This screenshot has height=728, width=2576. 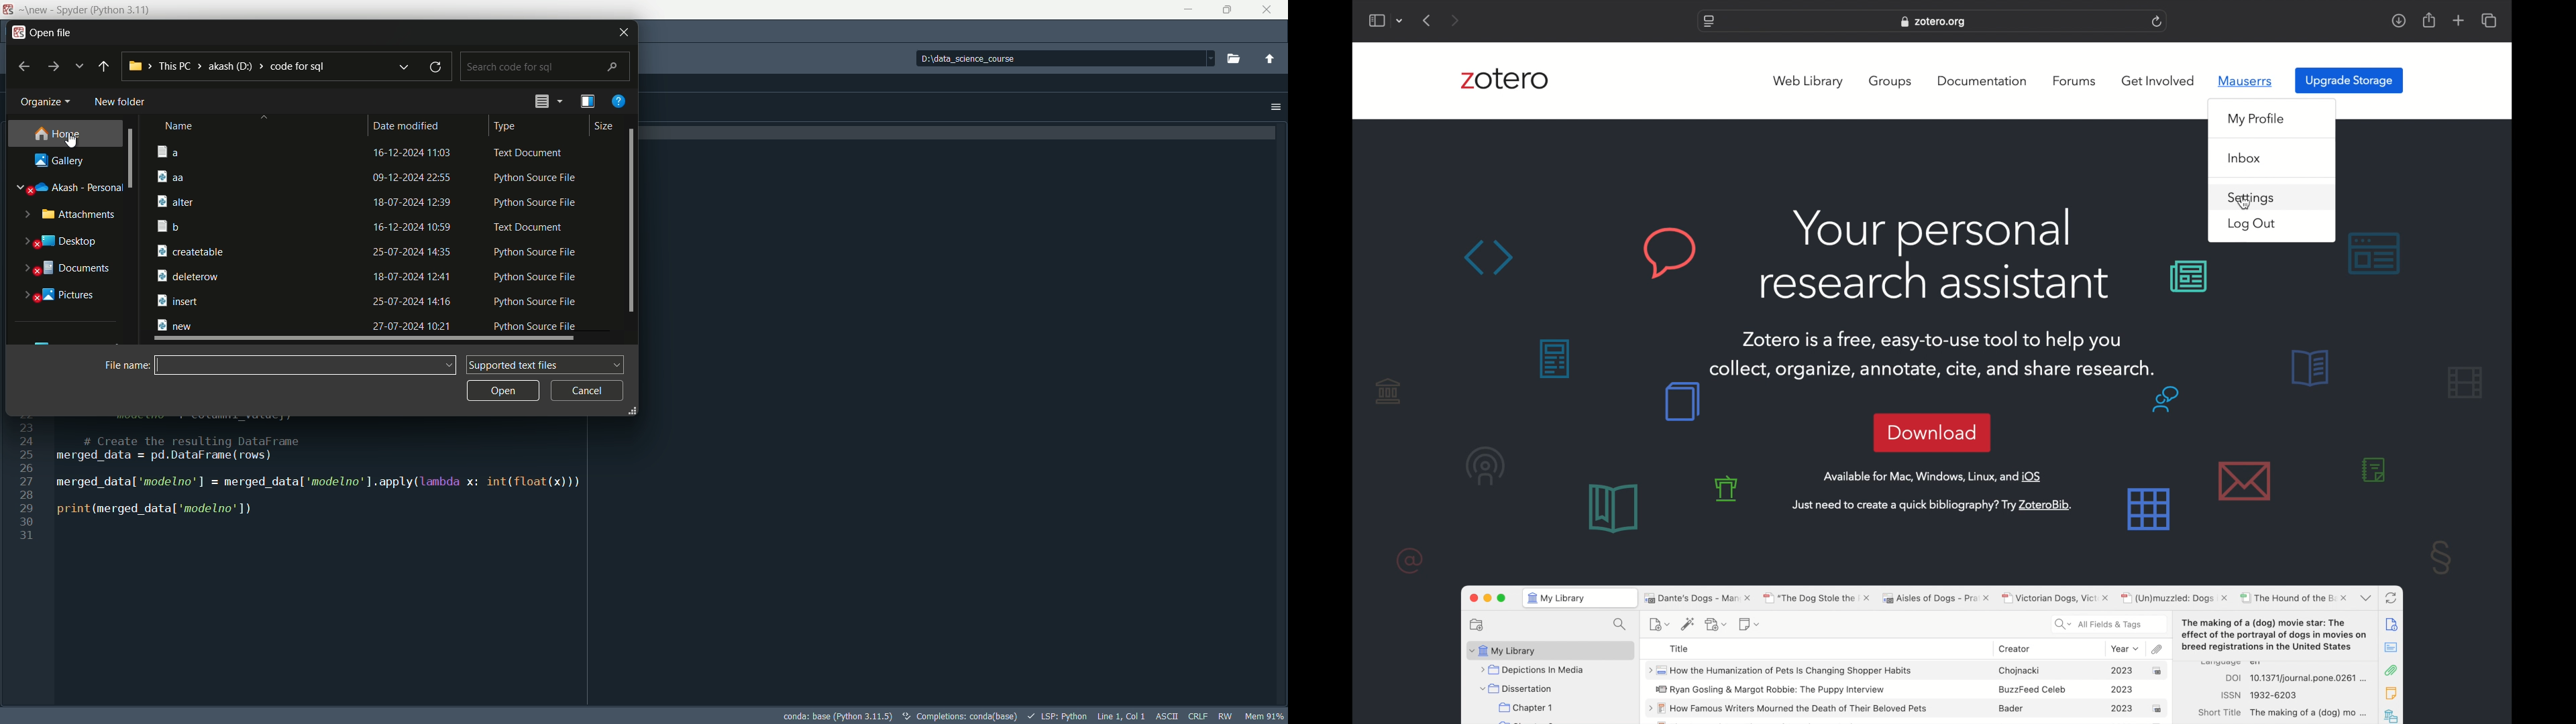 I want to click on expand, so click(x=26, y=296).